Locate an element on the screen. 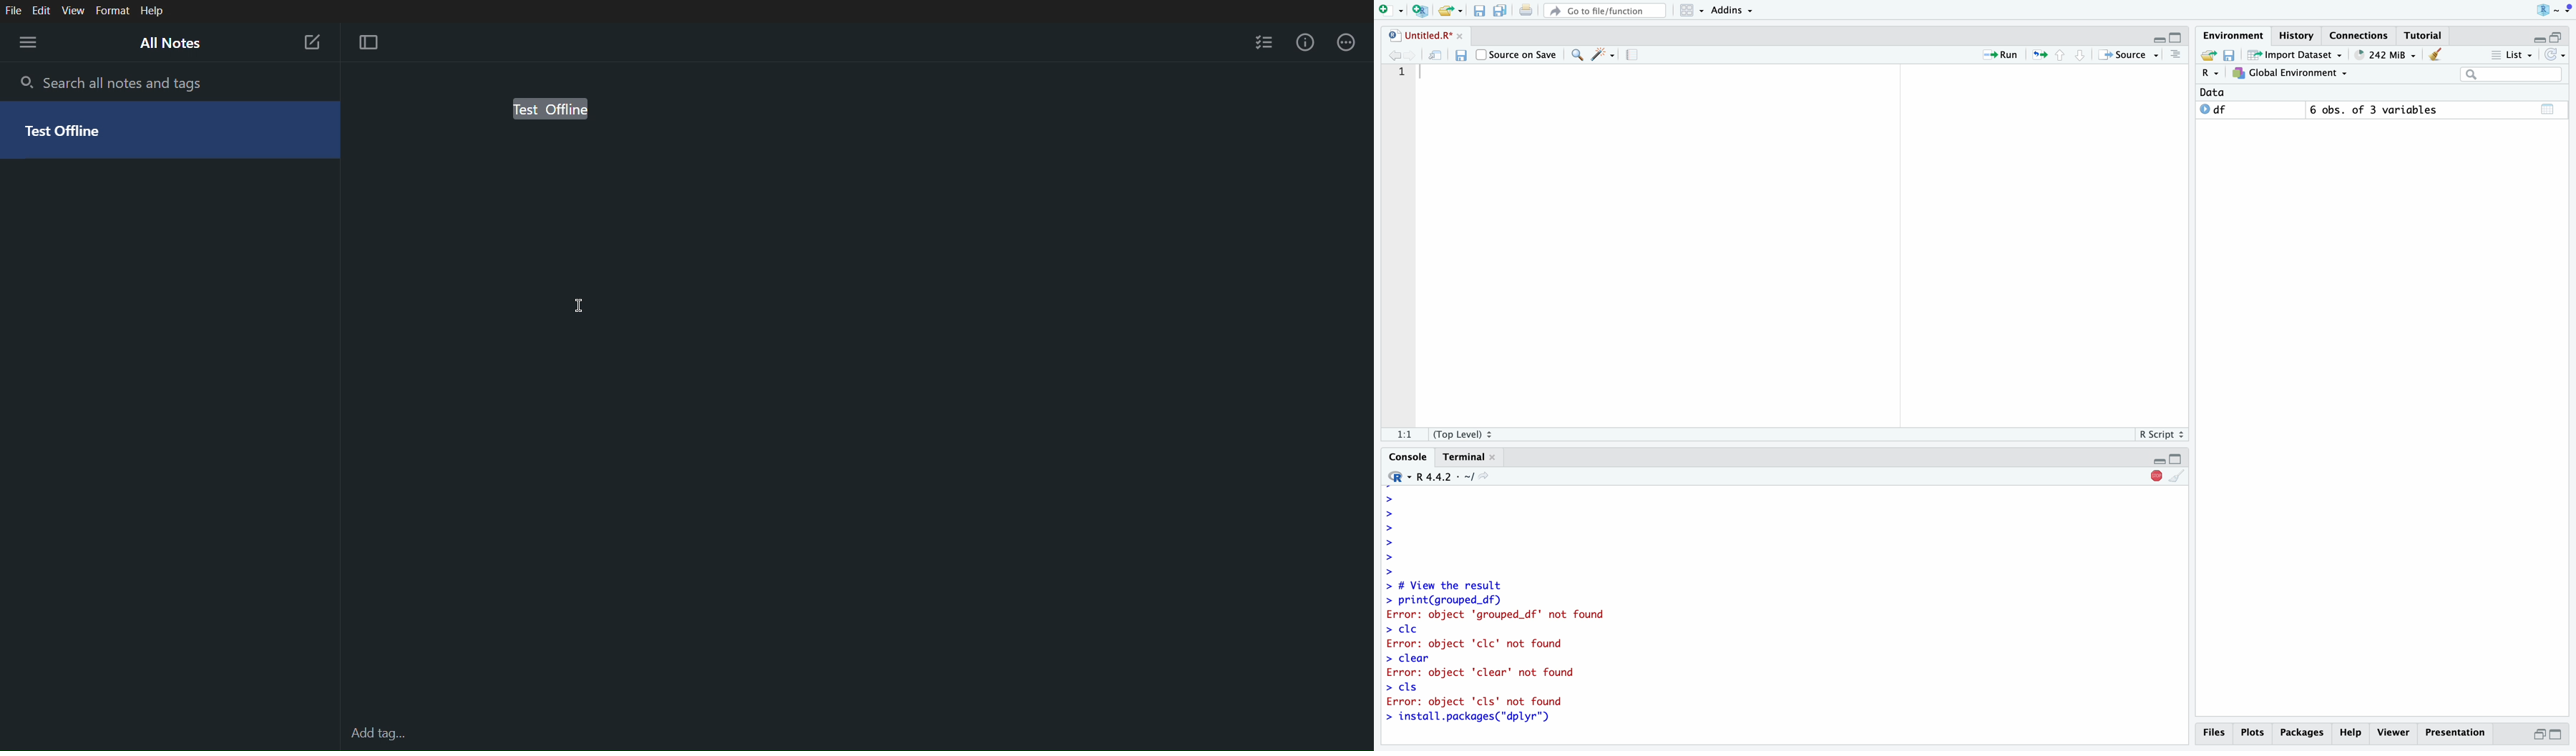 The image size is (2576, 756). Connections is located at coordinates (2359, 36).